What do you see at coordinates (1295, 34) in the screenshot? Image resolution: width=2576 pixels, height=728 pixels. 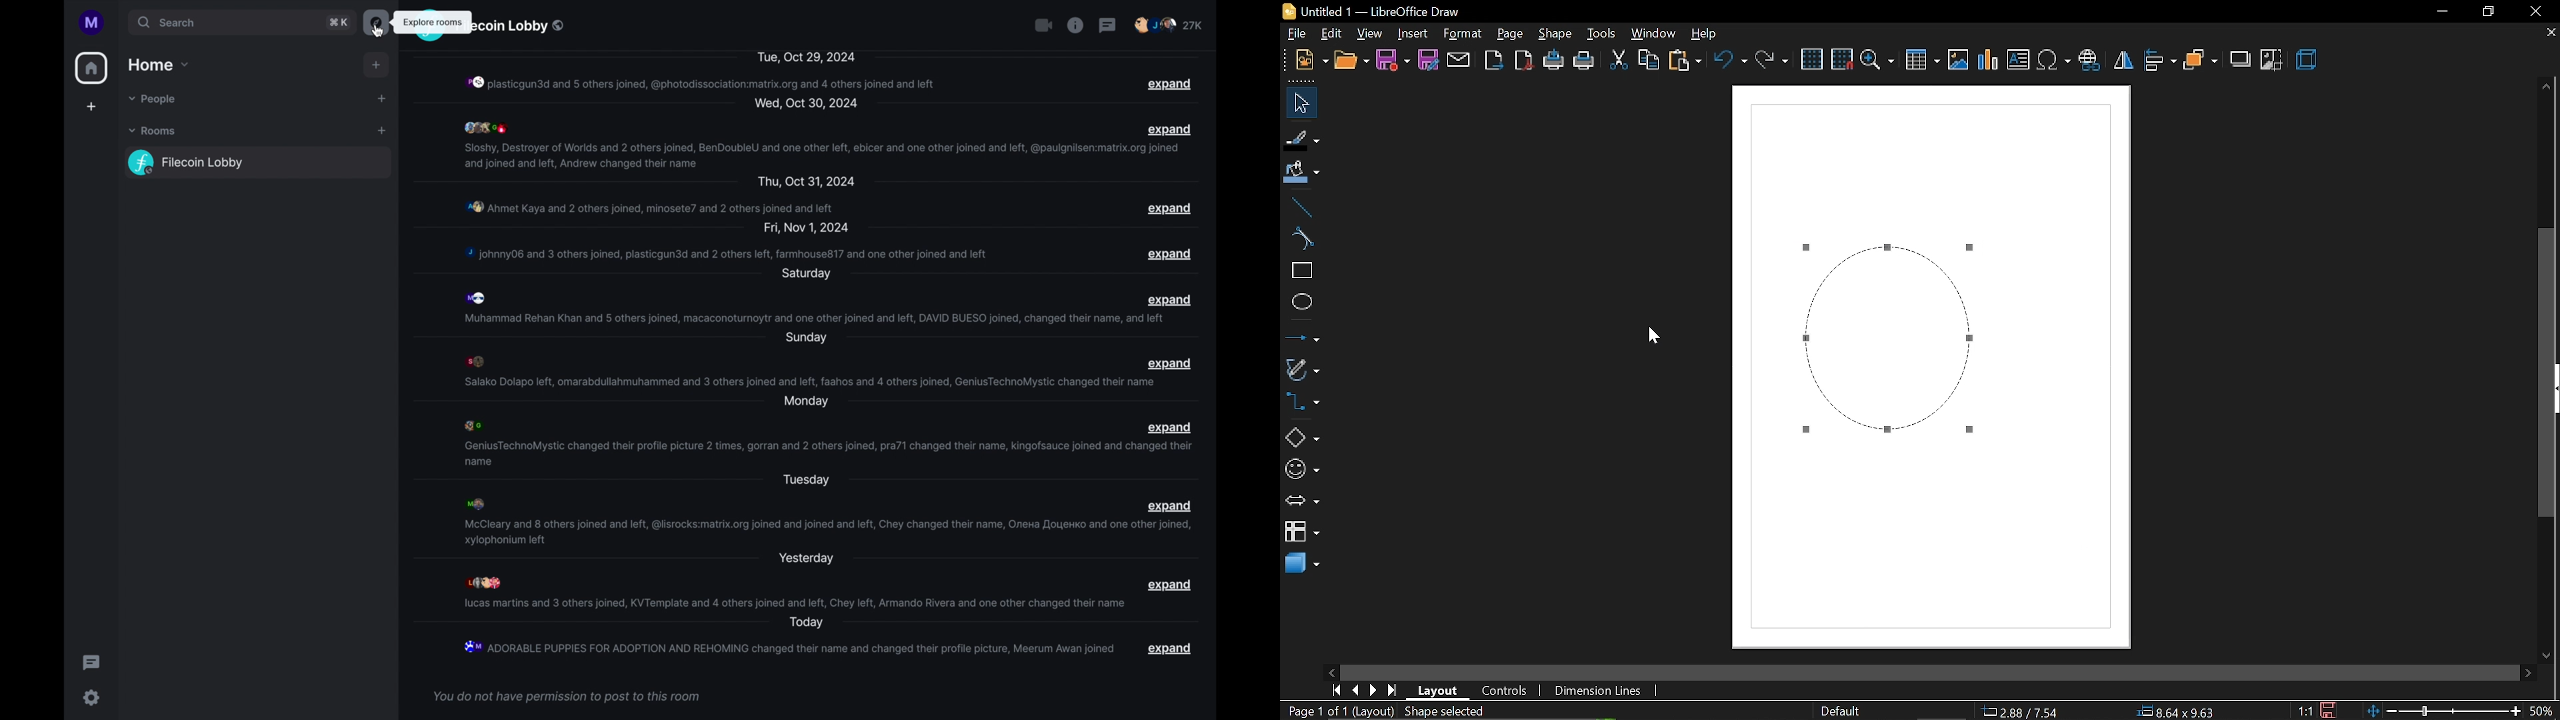 I see `file` at bounding box center [1295, 34].